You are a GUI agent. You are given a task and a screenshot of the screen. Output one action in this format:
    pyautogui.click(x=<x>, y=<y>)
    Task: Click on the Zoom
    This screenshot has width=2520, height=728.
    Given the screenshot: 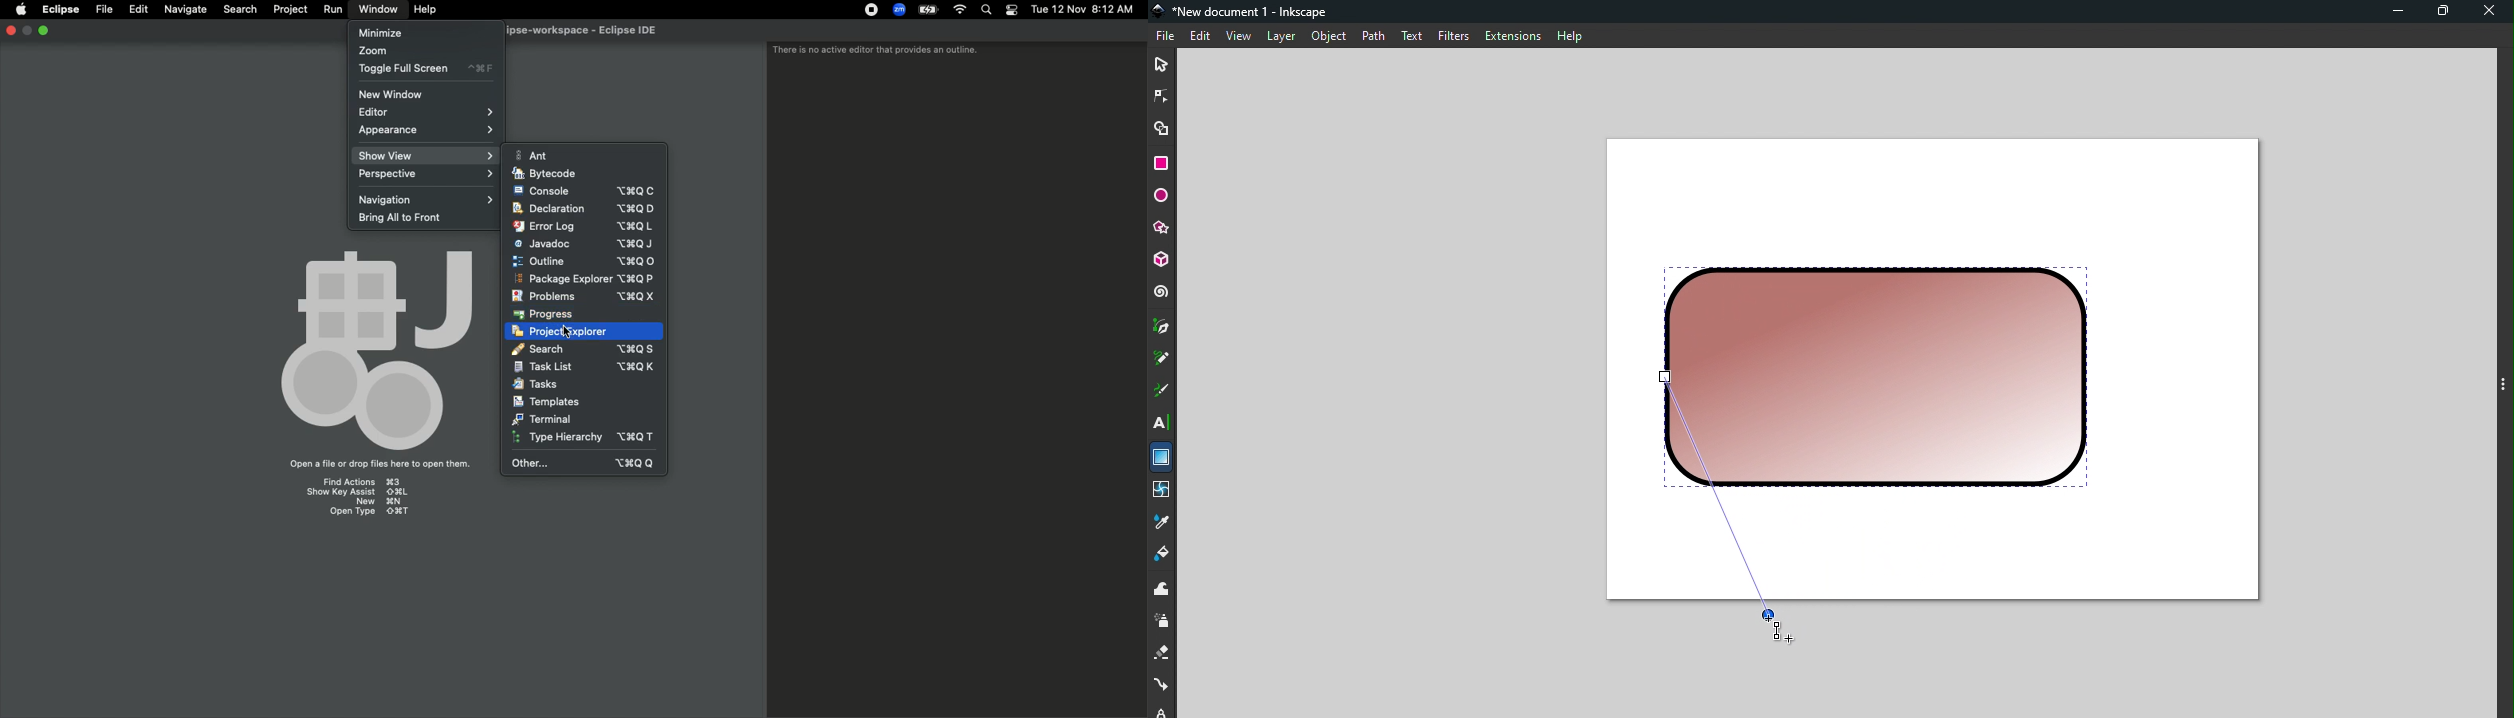 What is the action you would take?
    pyautogui.click(x=372, y=50)
    